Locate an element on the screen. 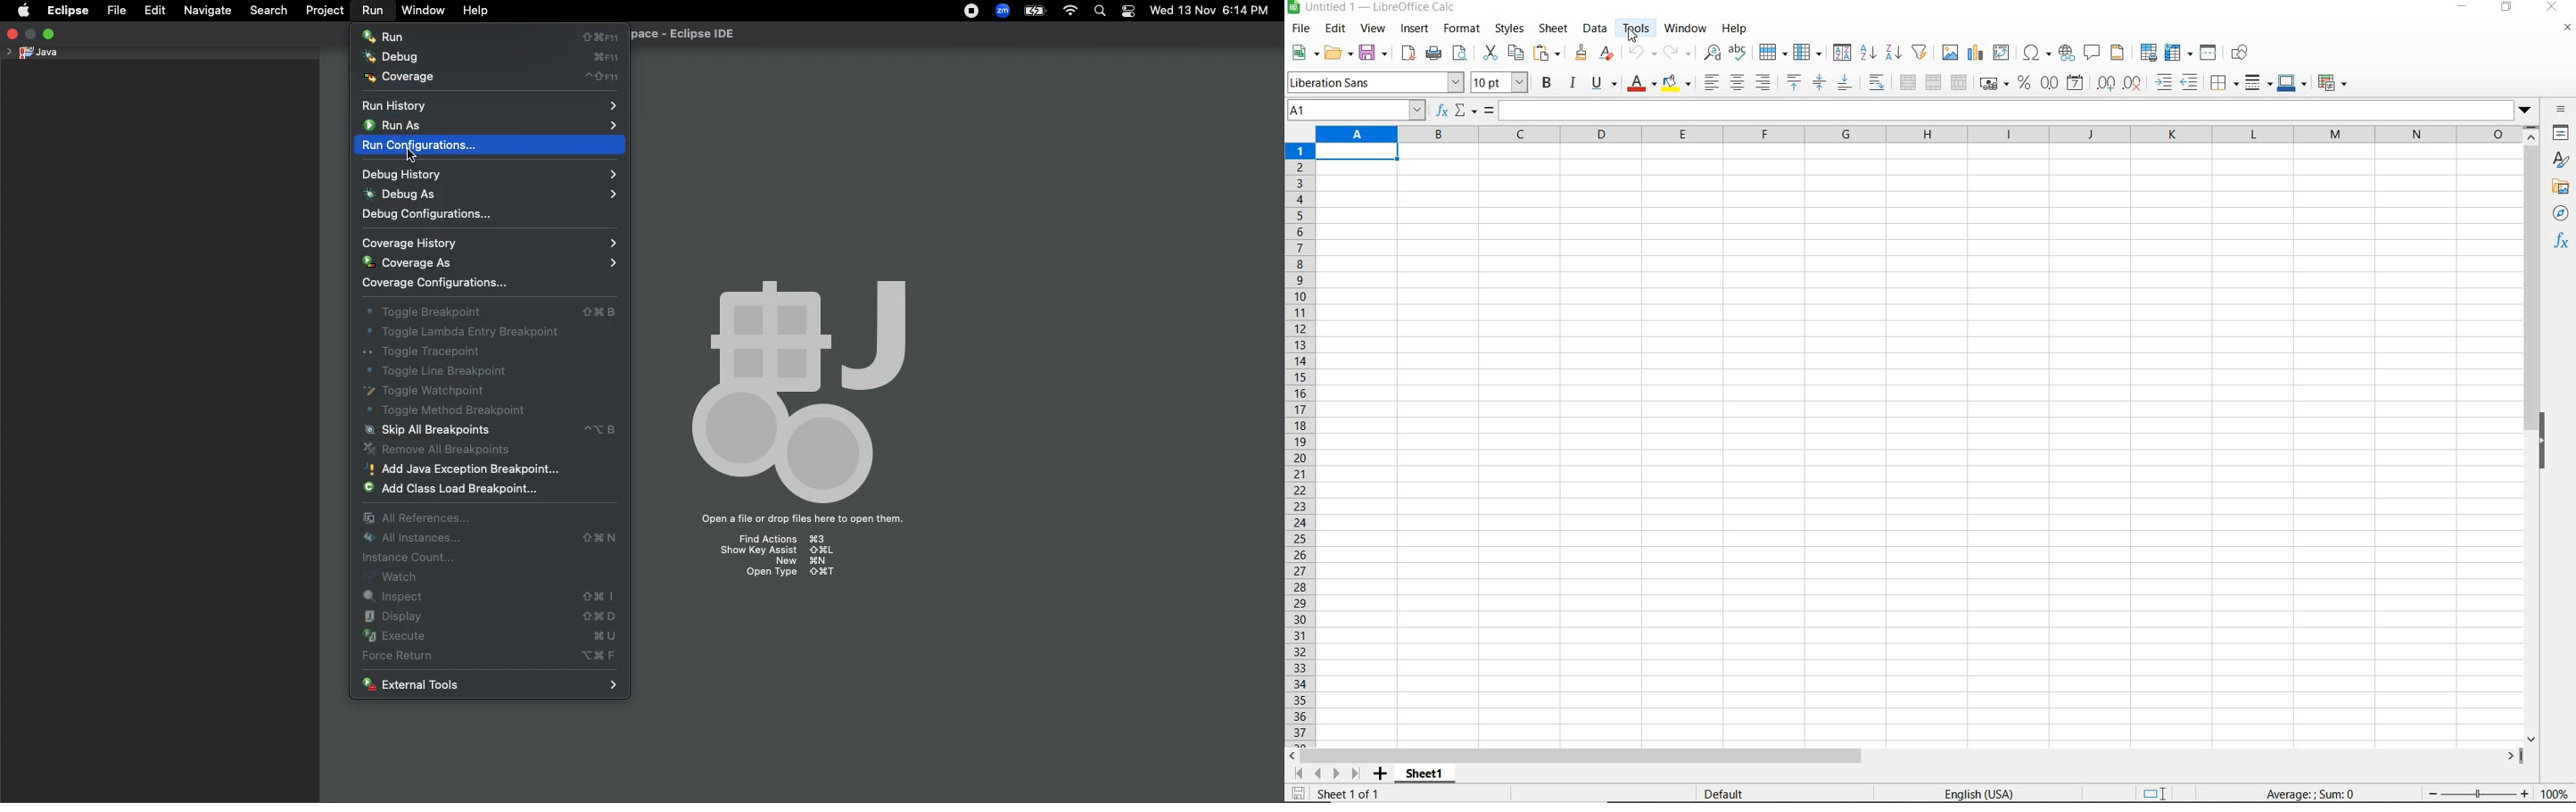  format is located at coordinates (1462, 30).